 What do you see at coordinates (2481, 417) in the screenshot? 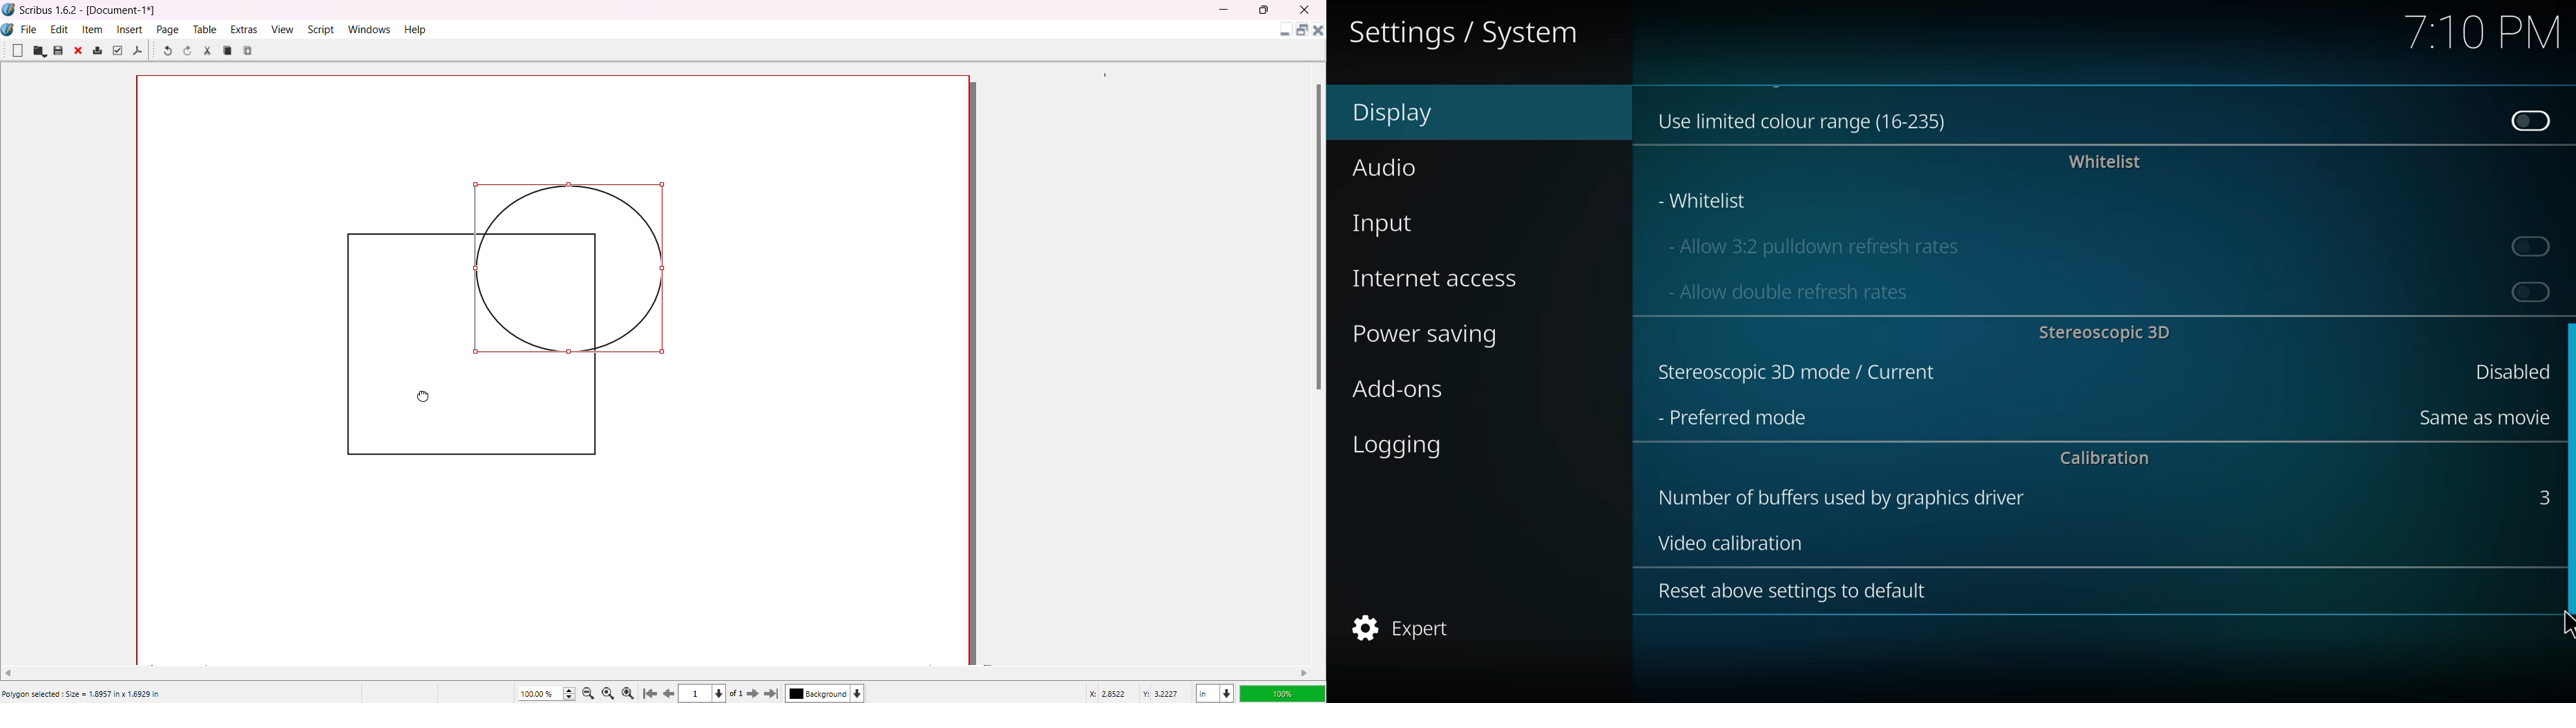
I see `same as movie` at bounding box center [2481, 417].